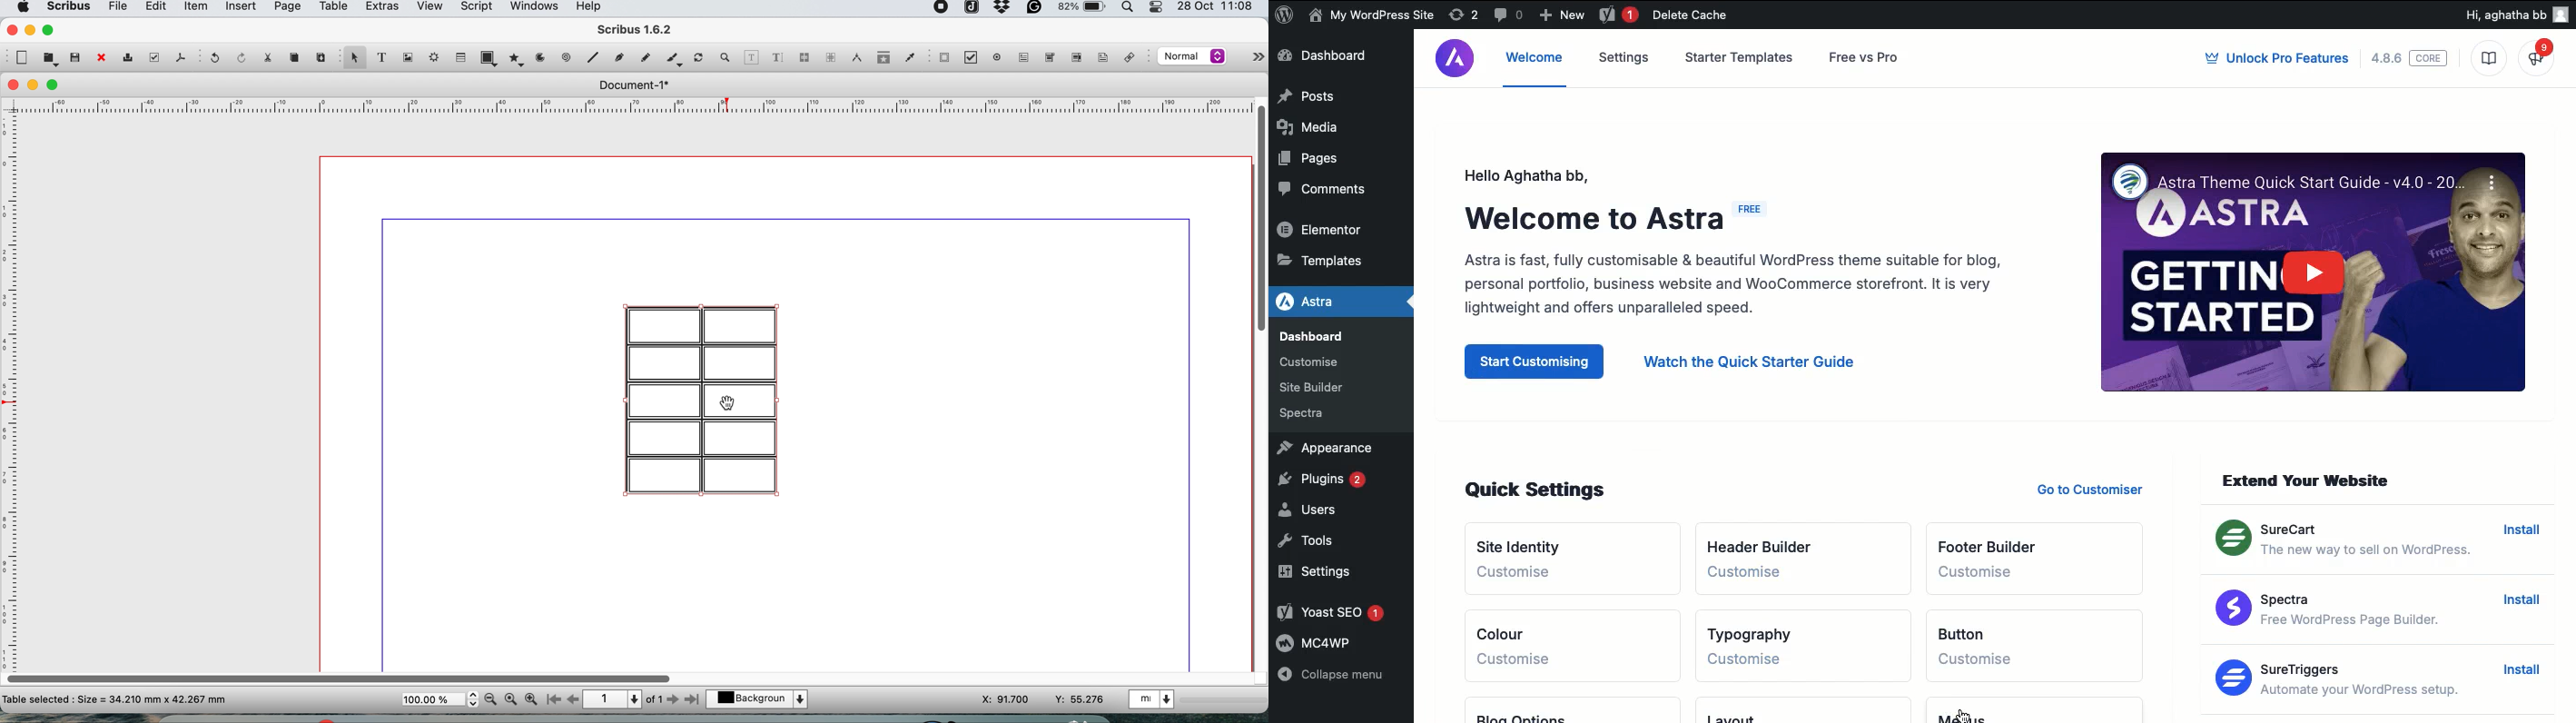 The width and height of the screenshot is (2576, 728). I want to click on horizontal scroll bar, so click(342, 675).